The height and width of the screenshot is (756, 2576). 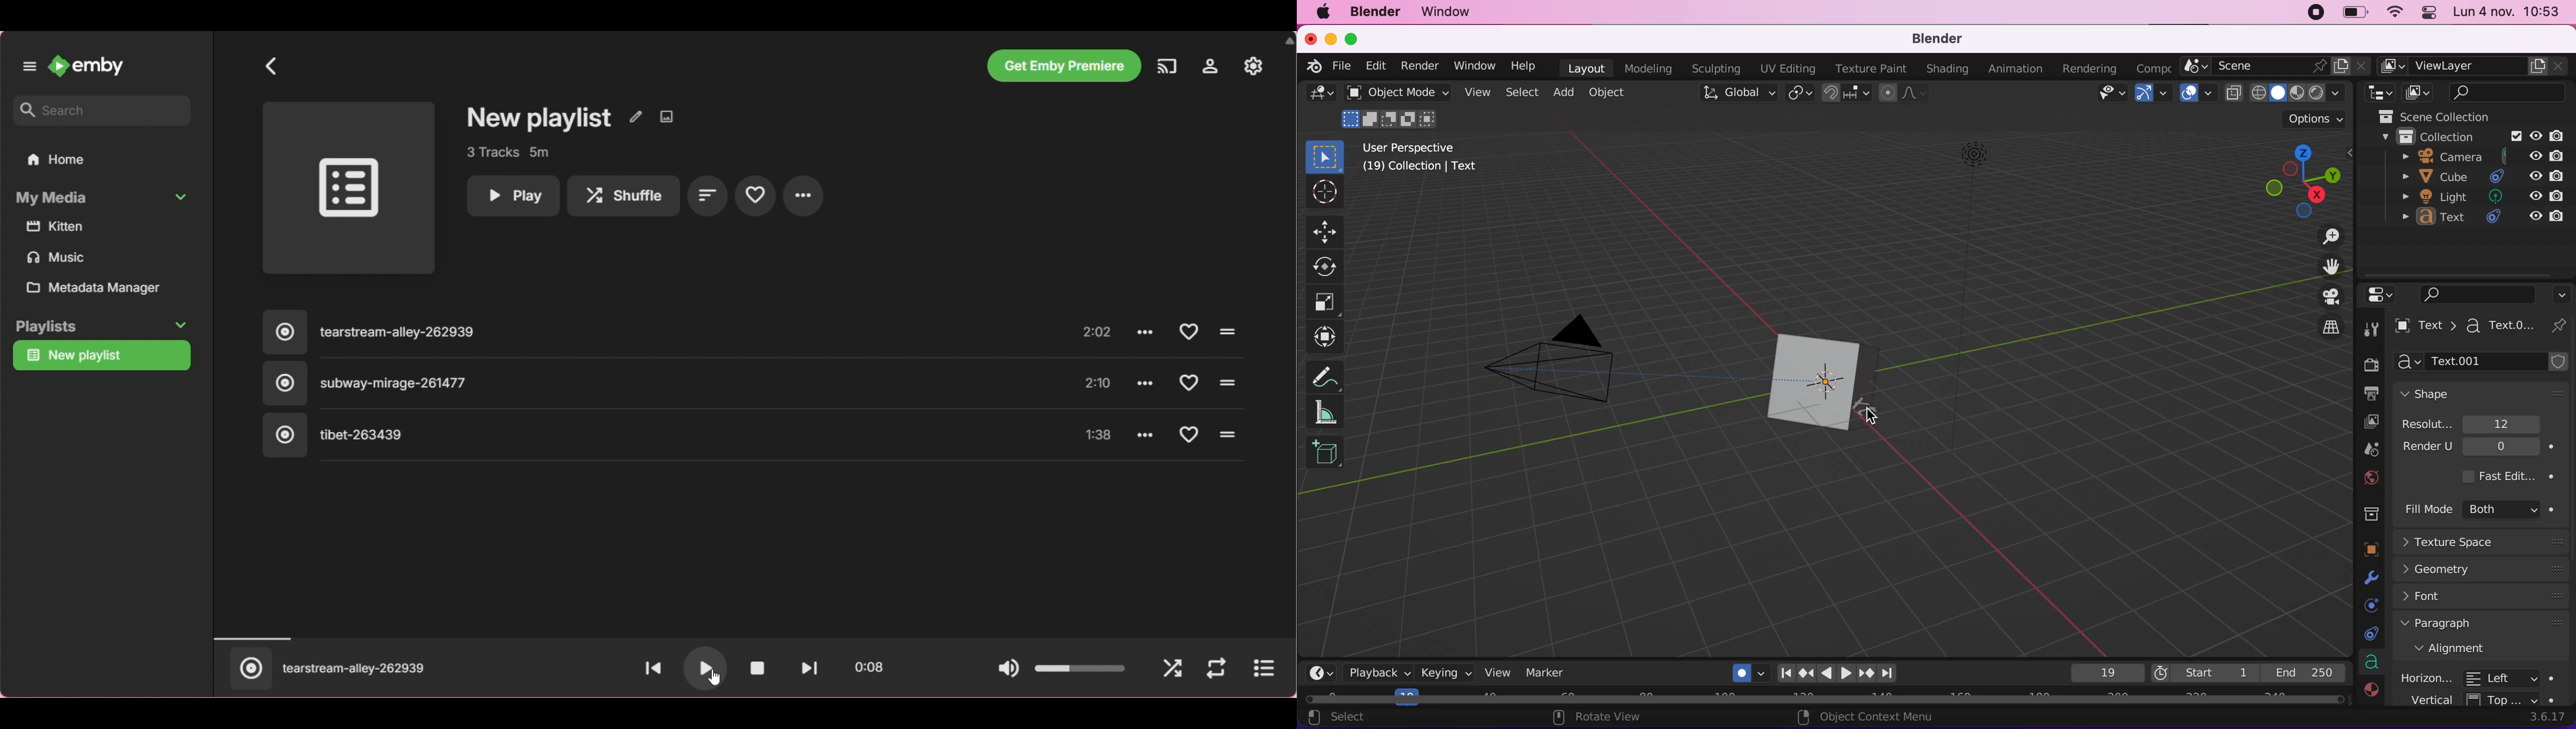 What do you see at coordinates (1566, 94) in the screenshot?
I see `add` at bounding box center [1566, 94].